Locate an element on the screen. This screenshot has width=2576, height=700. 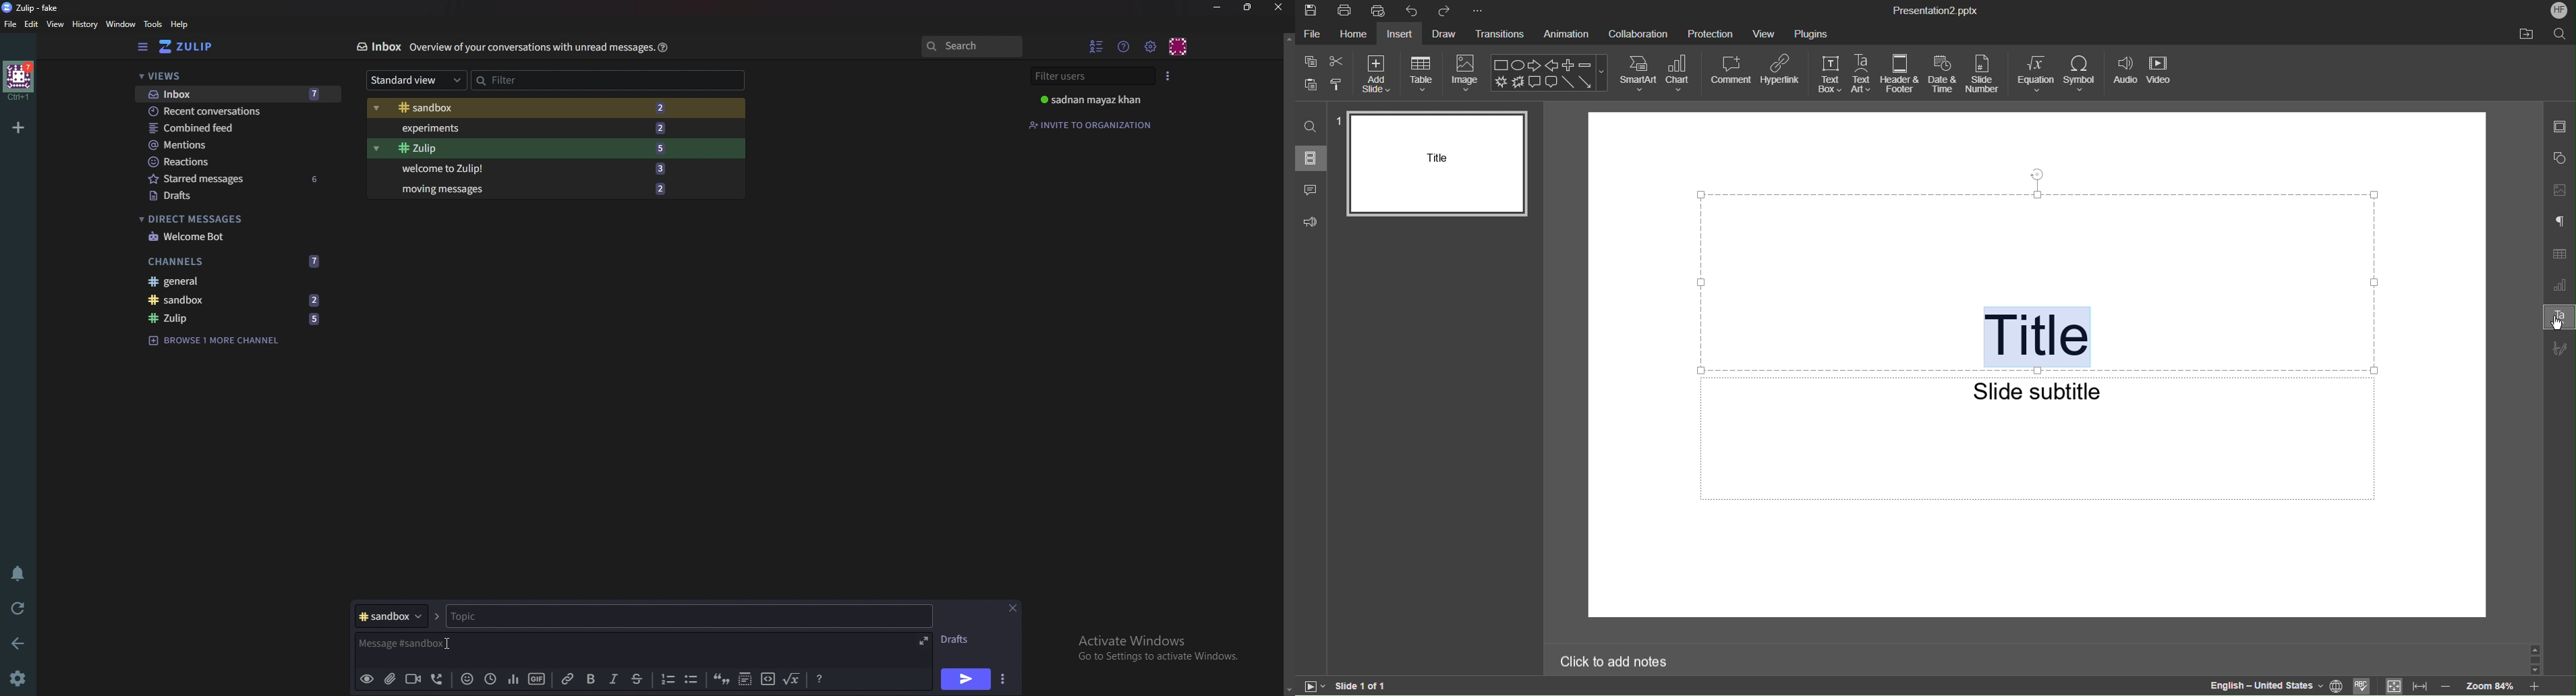
Audio is located at coordinates (2125, 74).